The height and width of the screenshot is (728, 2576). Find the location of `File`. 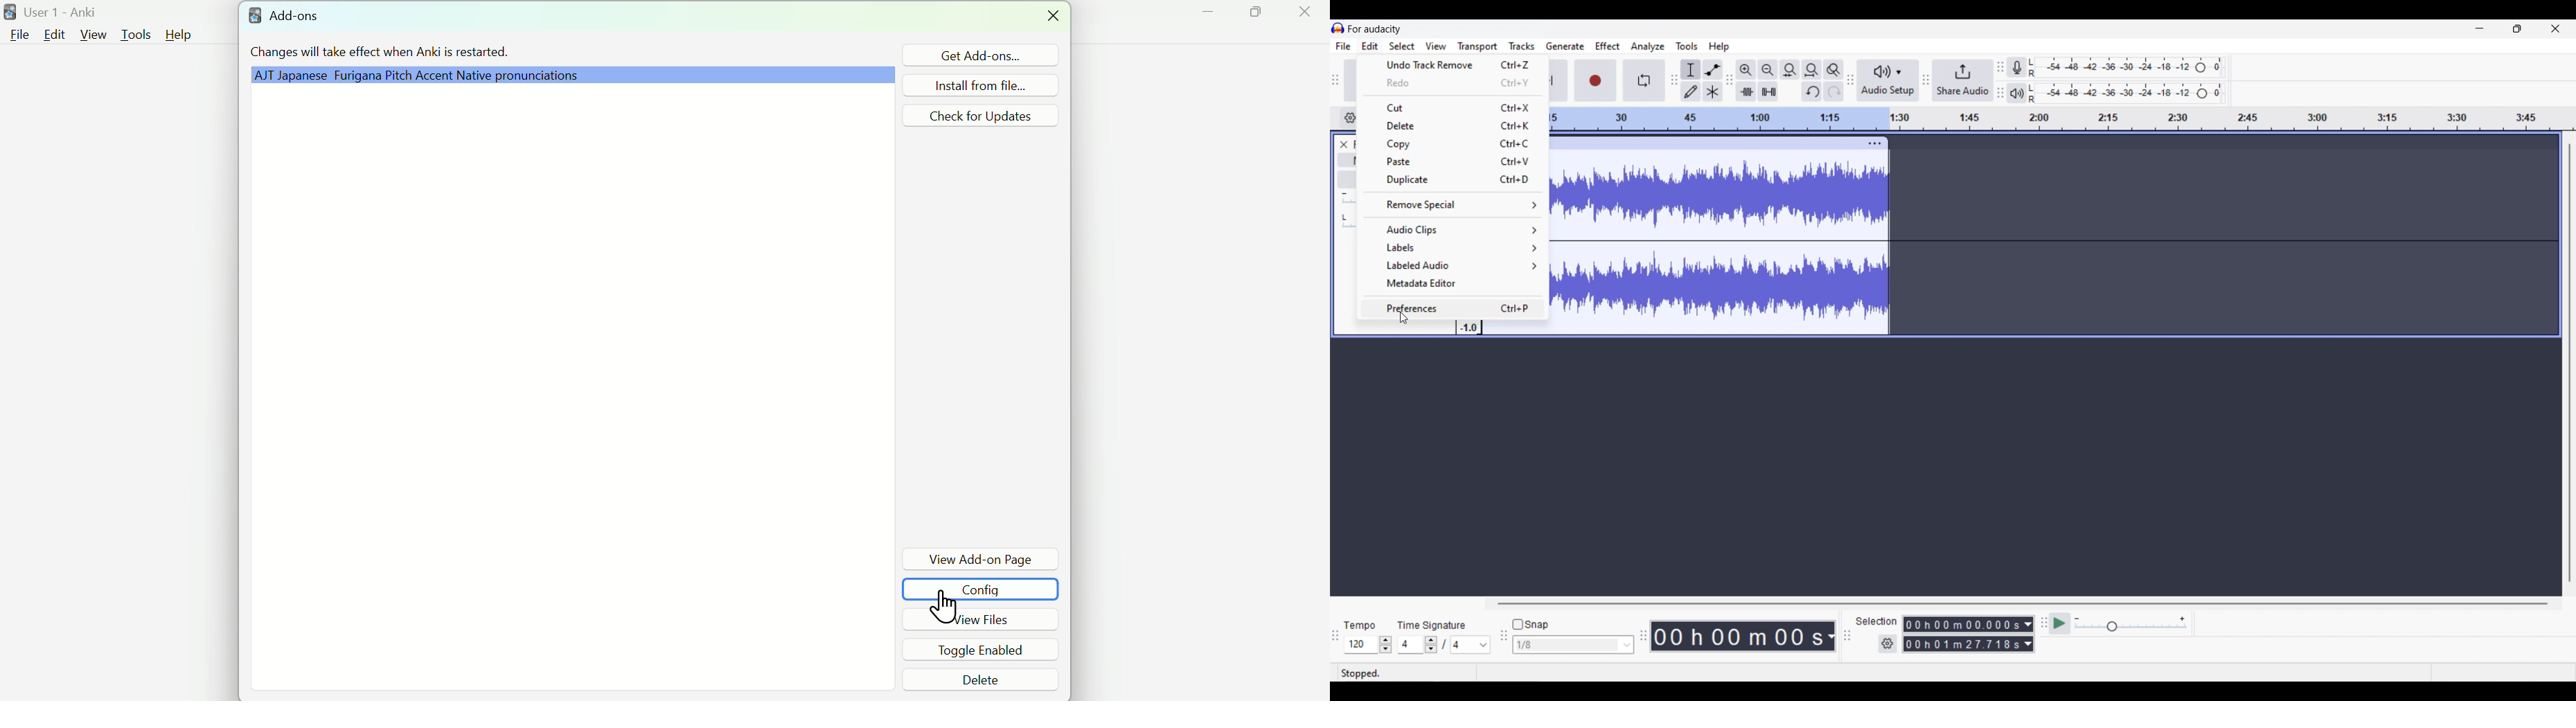

File is located at coordinates (17, 36).